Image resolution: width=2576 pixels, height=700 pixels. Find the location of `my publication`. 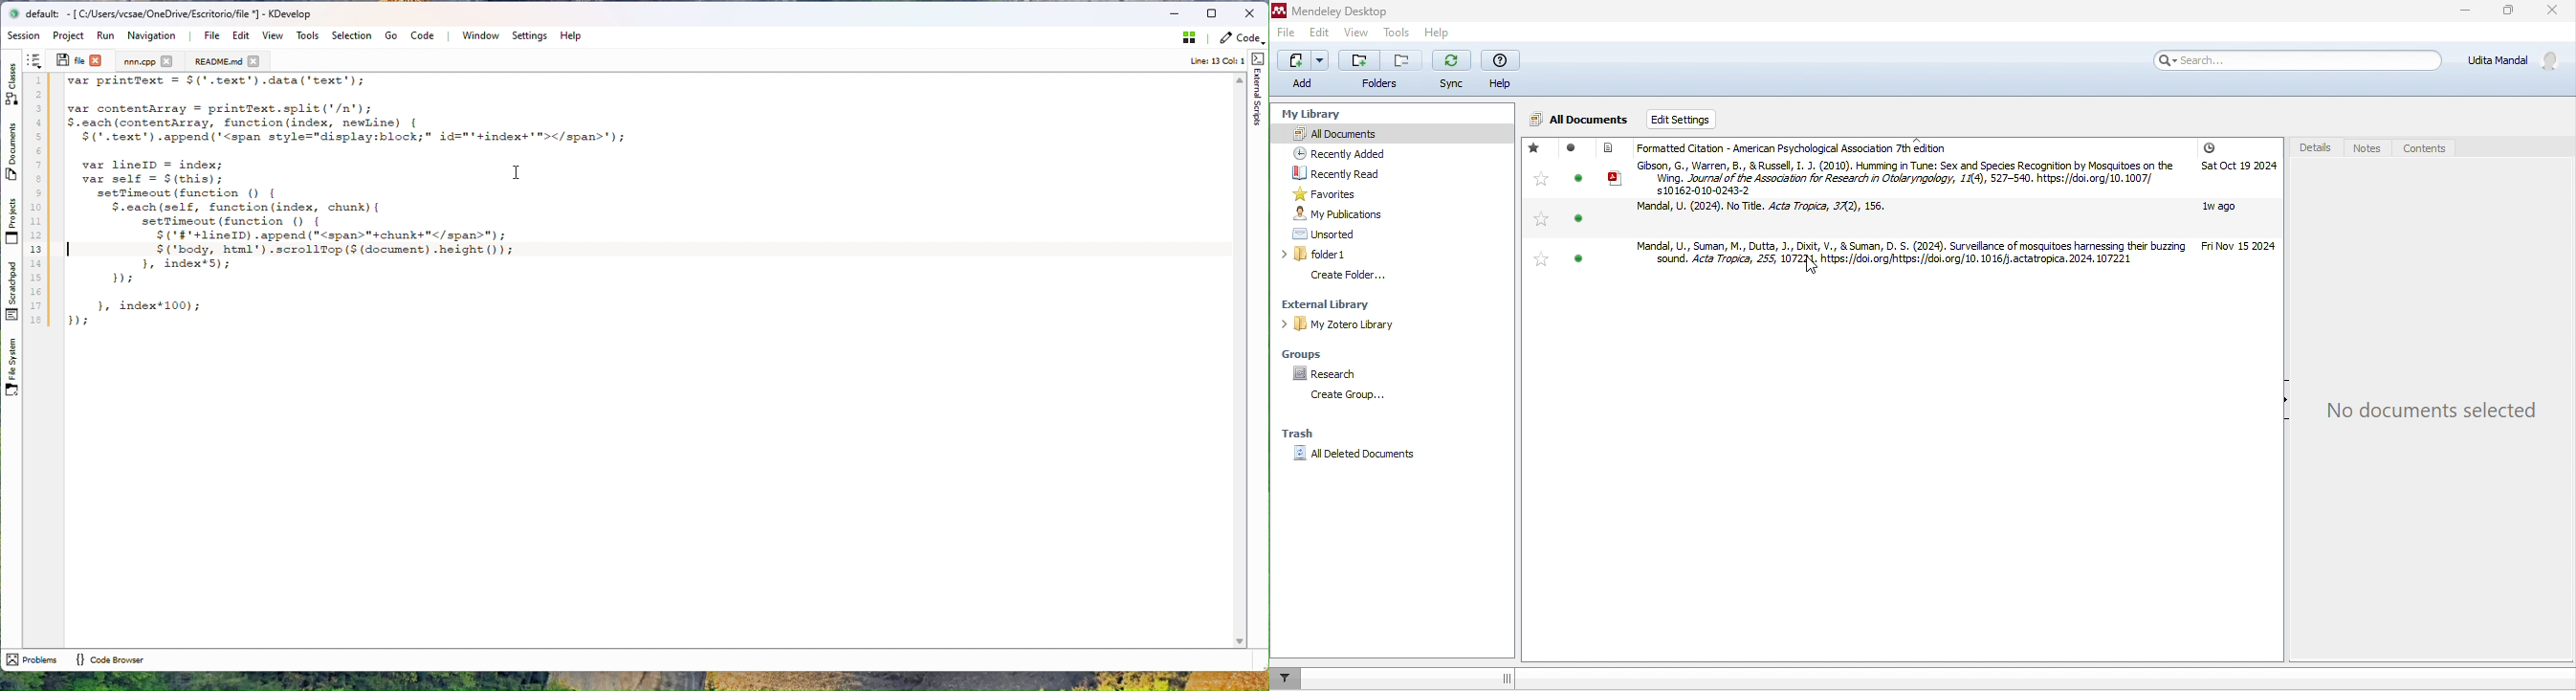

my publication is located at coordinates (1359, 213).